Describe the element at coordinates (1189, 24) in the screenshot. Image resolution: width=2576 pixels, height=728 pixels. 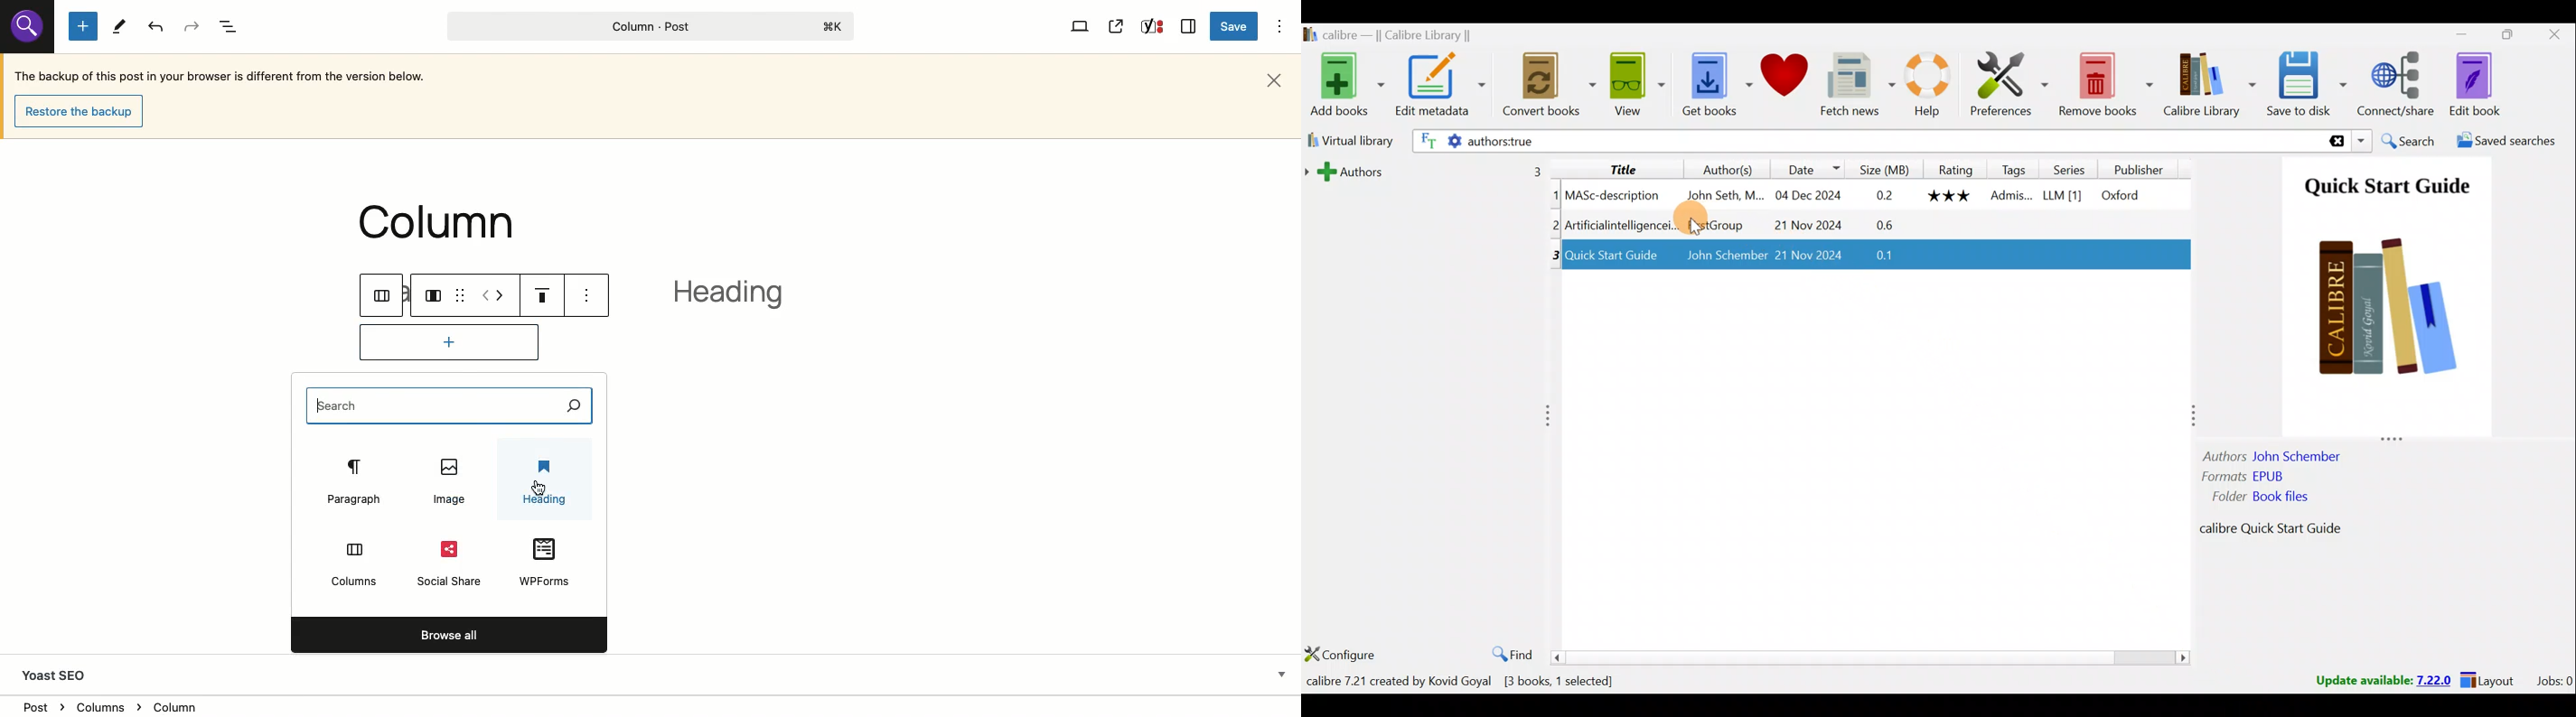
I see `Sidebar` at that location.